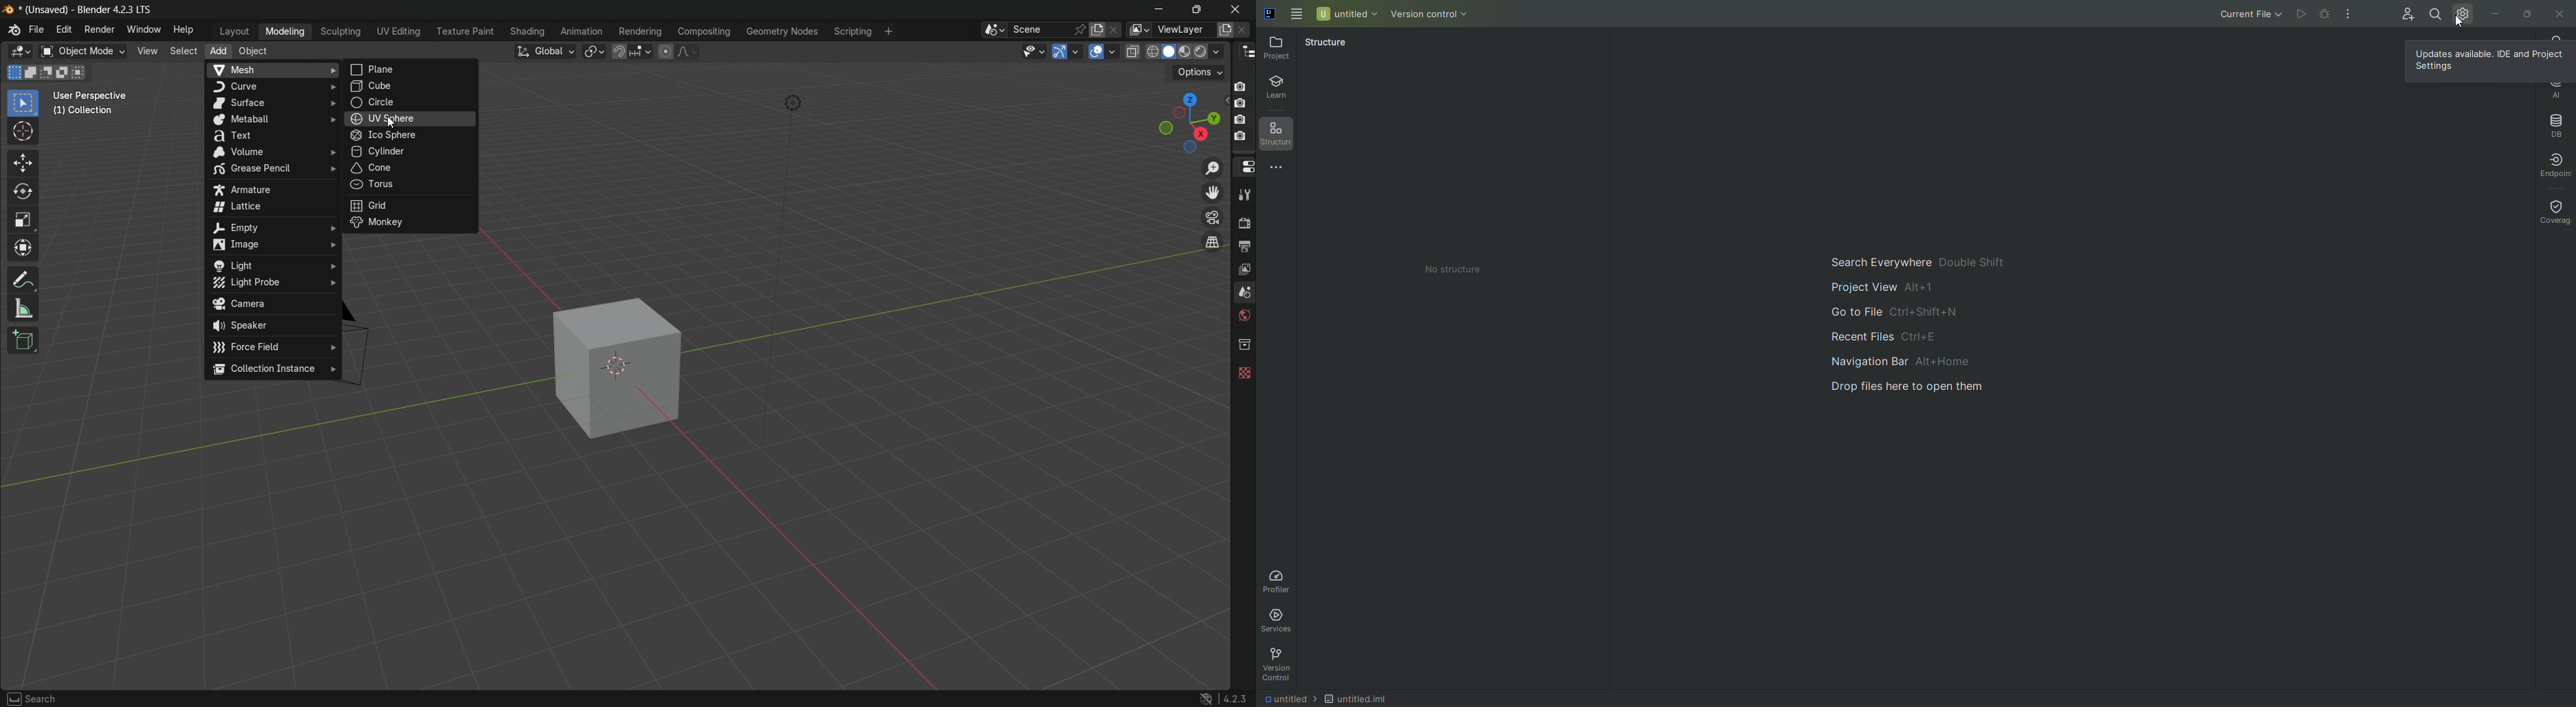  Describe the element at coordinates (274, 306) in the screenshot. I see `camera` at that location.